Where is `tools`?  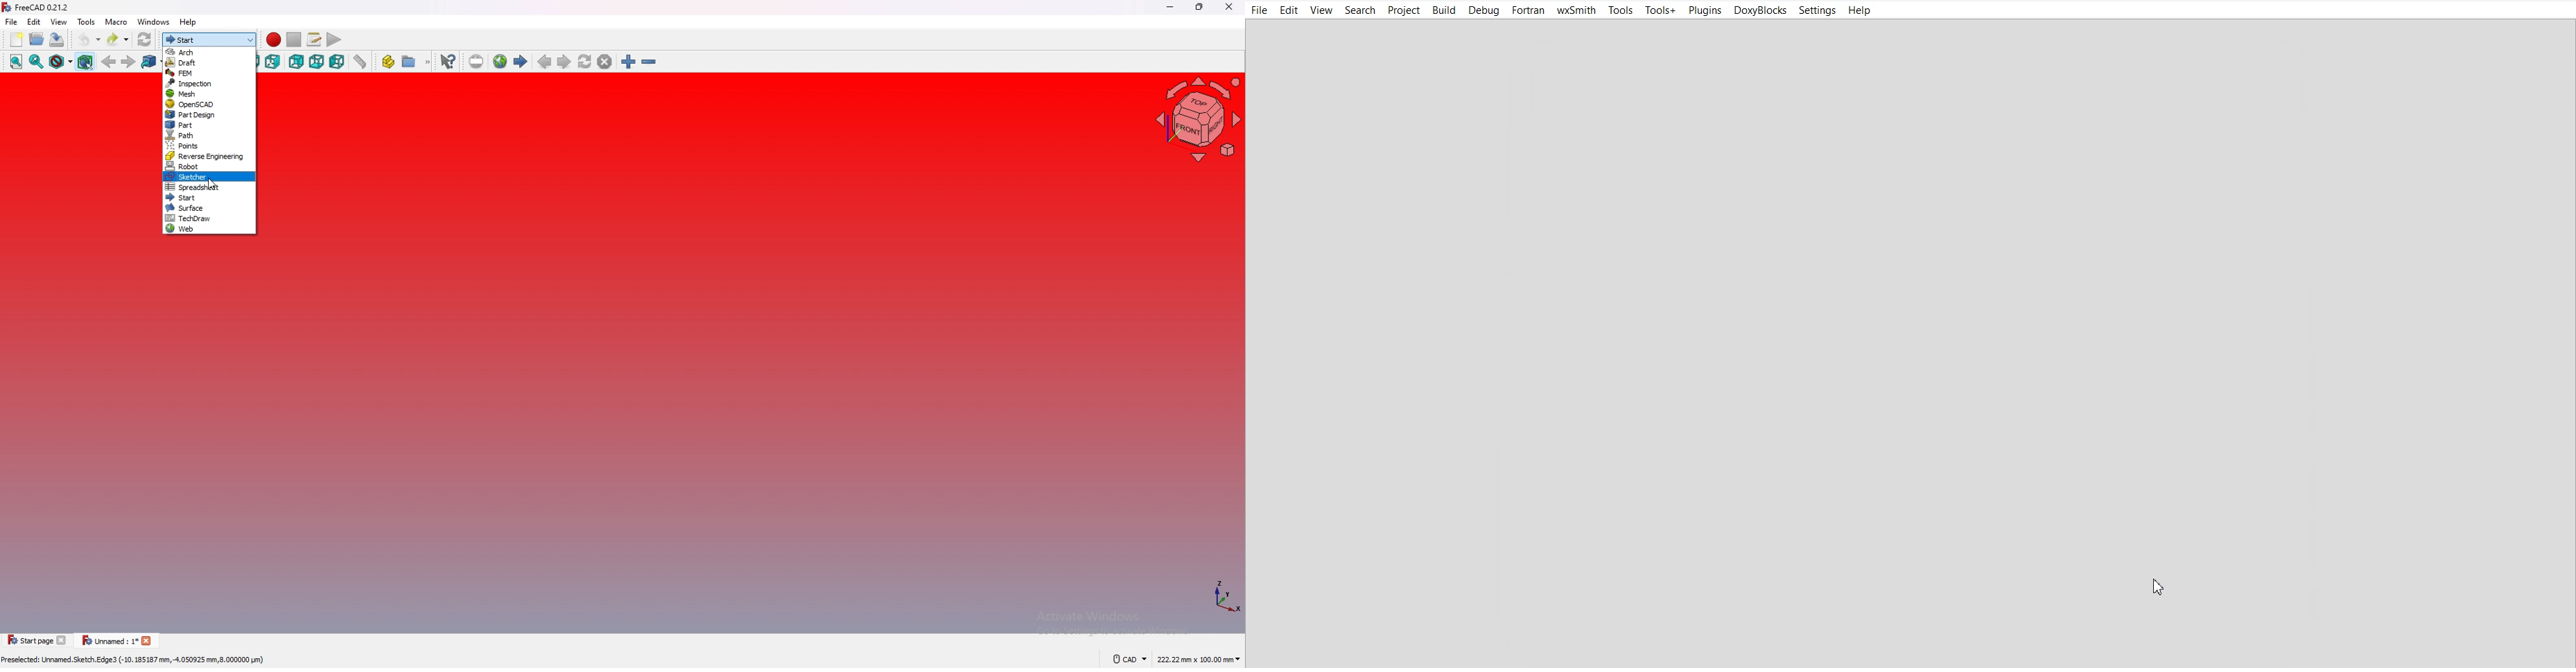 tools is located at coordinates (86, 21).